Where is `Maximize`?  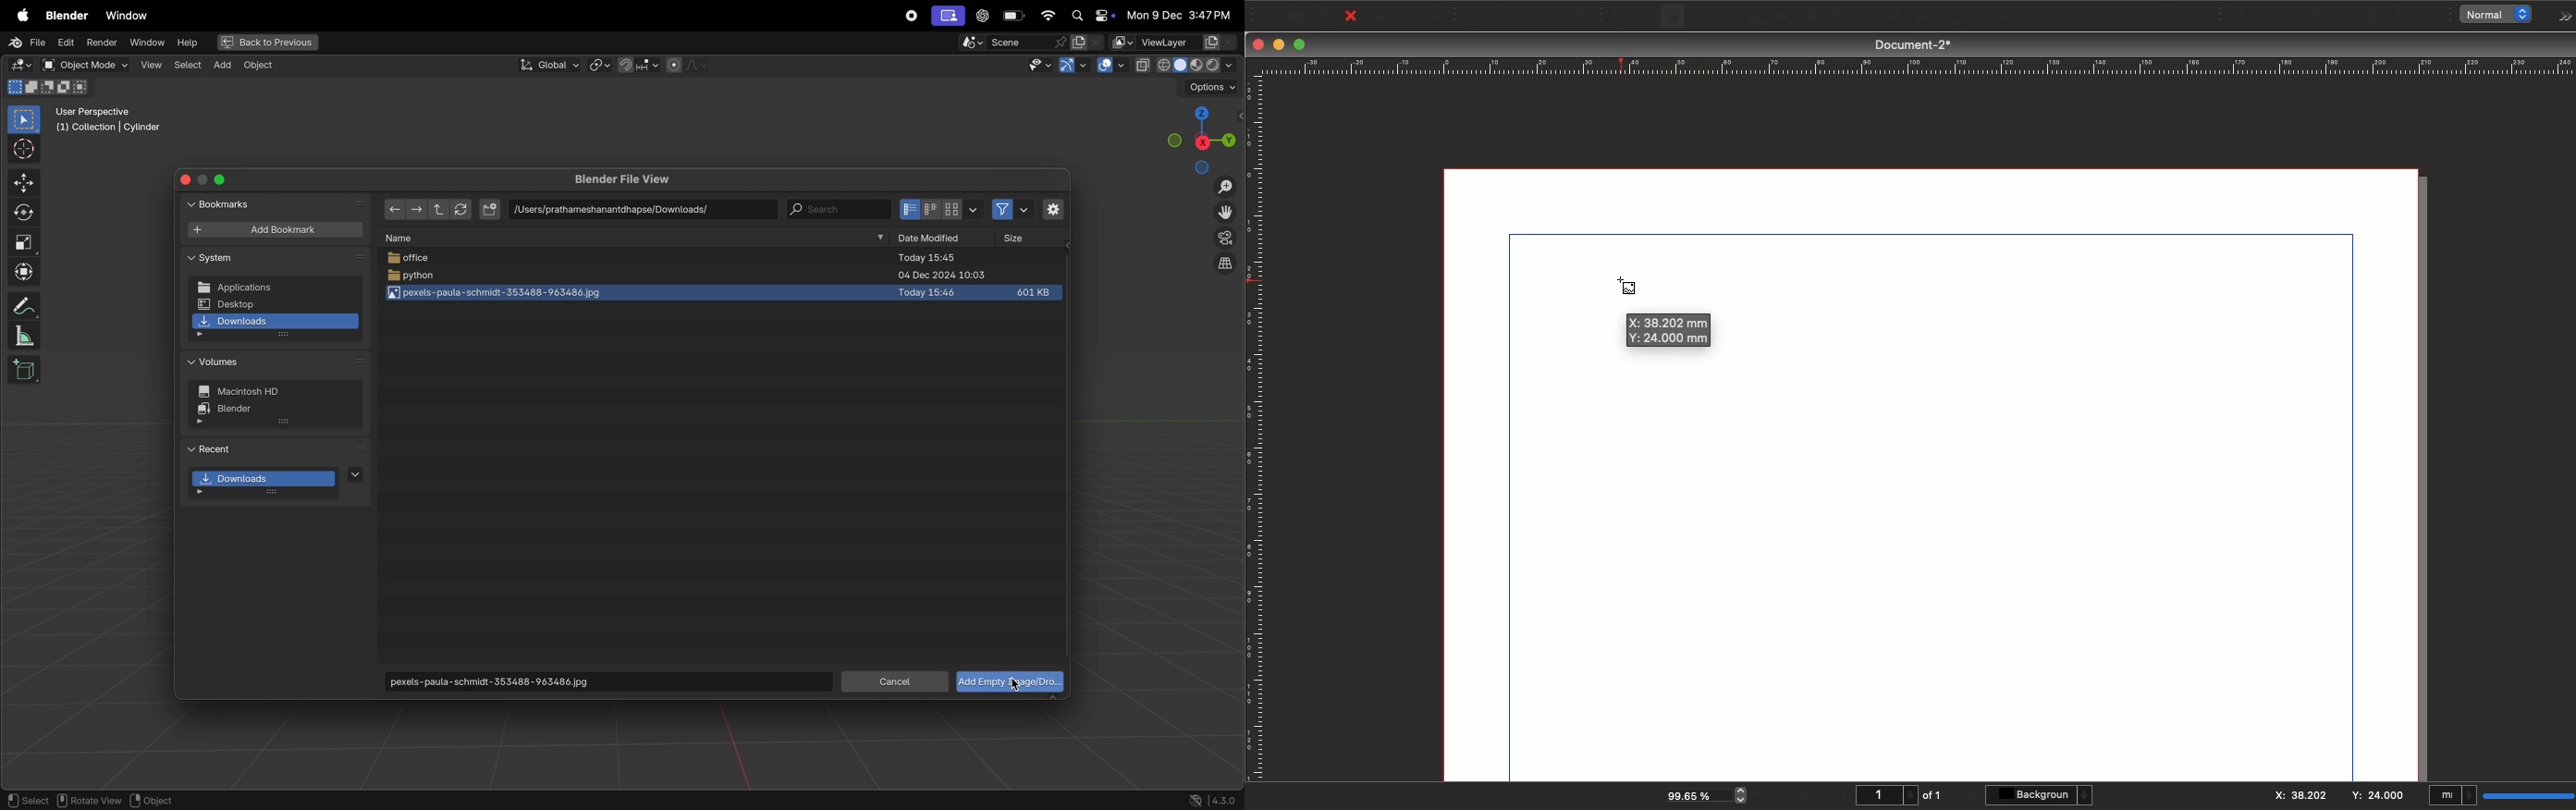 Maximize is located at coordinates (1301, 46).